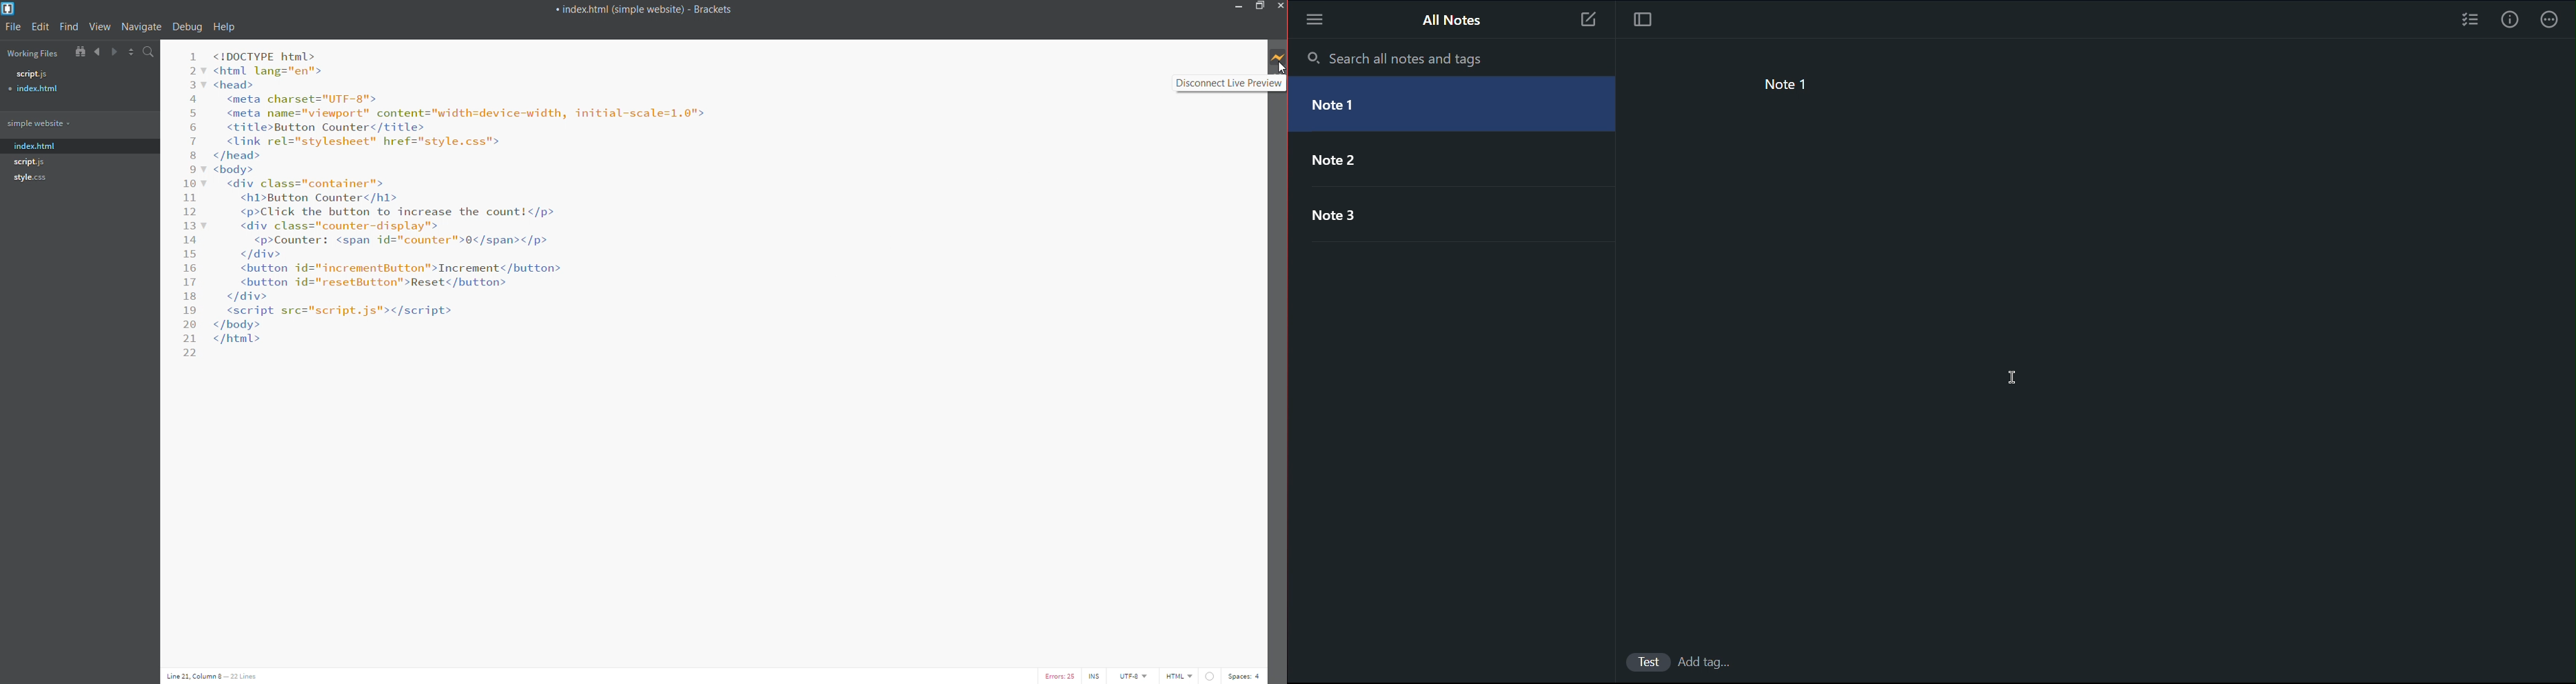  I want to click on style.css., so click(34, 180).